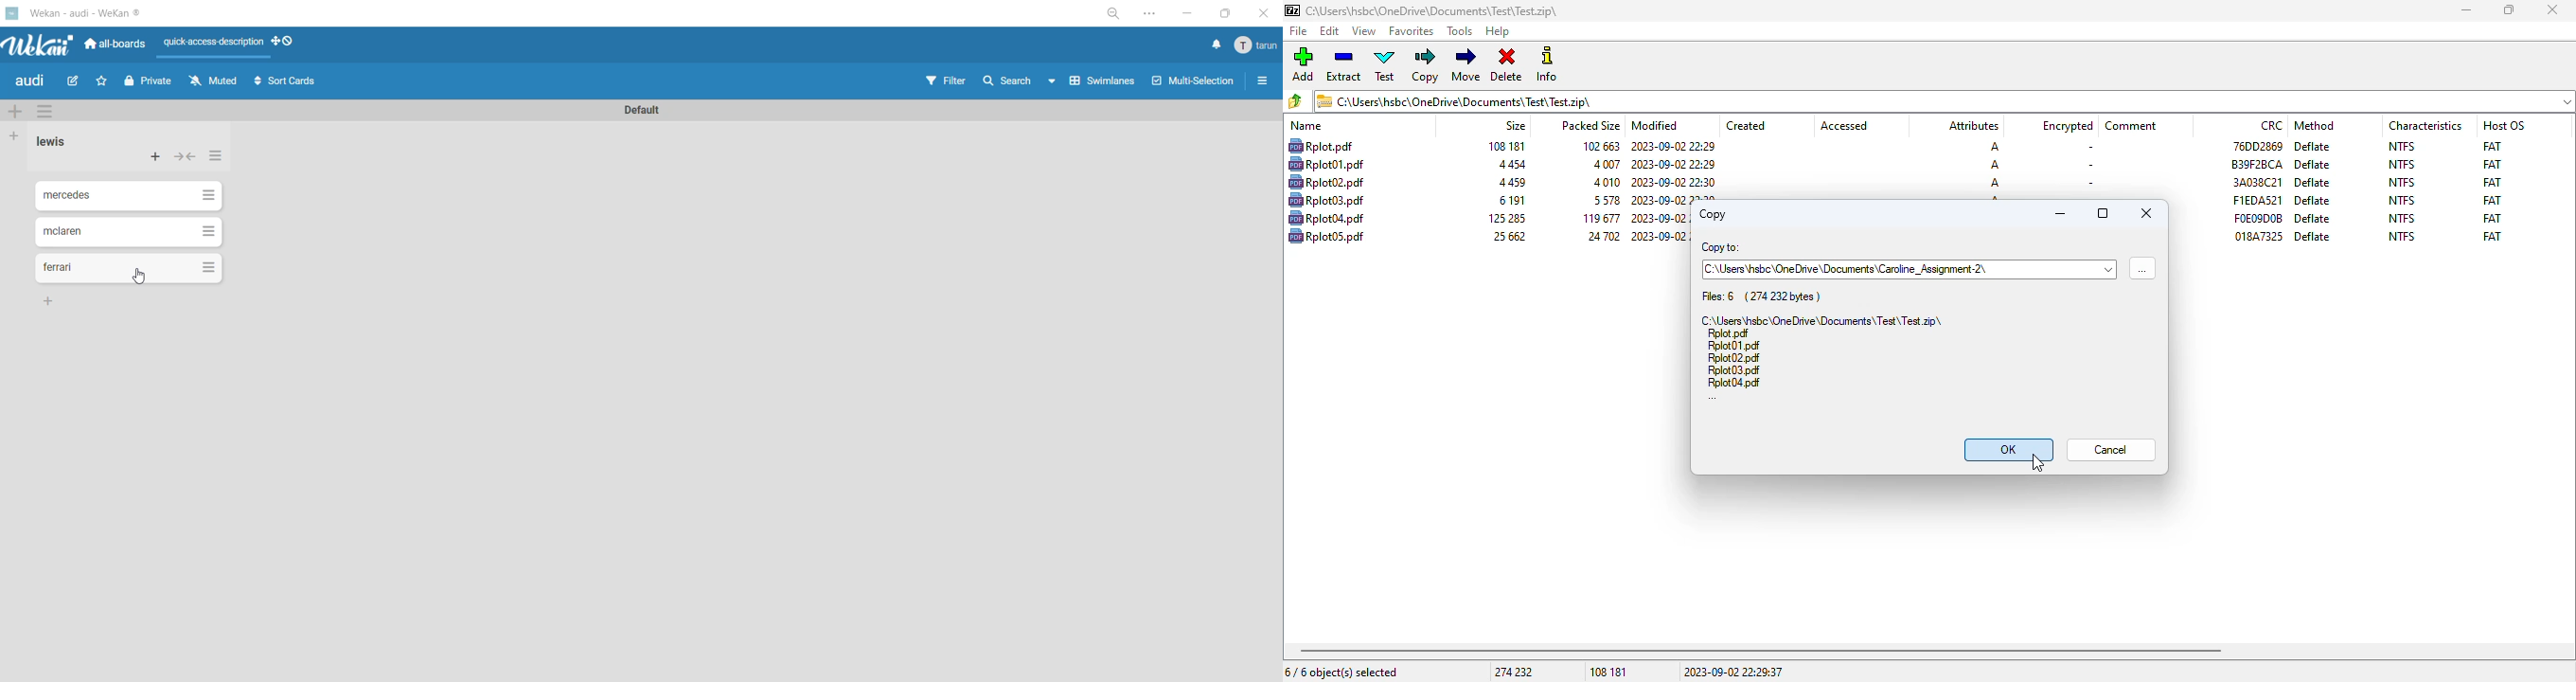 The height and width of the screenshot is (700, 2576). What do you see at coordinates (1846, 269) in the screenshot?
I see `C:\Users\hsbc\OneDrive\Documents\Caroline_Assignment-2\` at bounding box center [1846, 269].